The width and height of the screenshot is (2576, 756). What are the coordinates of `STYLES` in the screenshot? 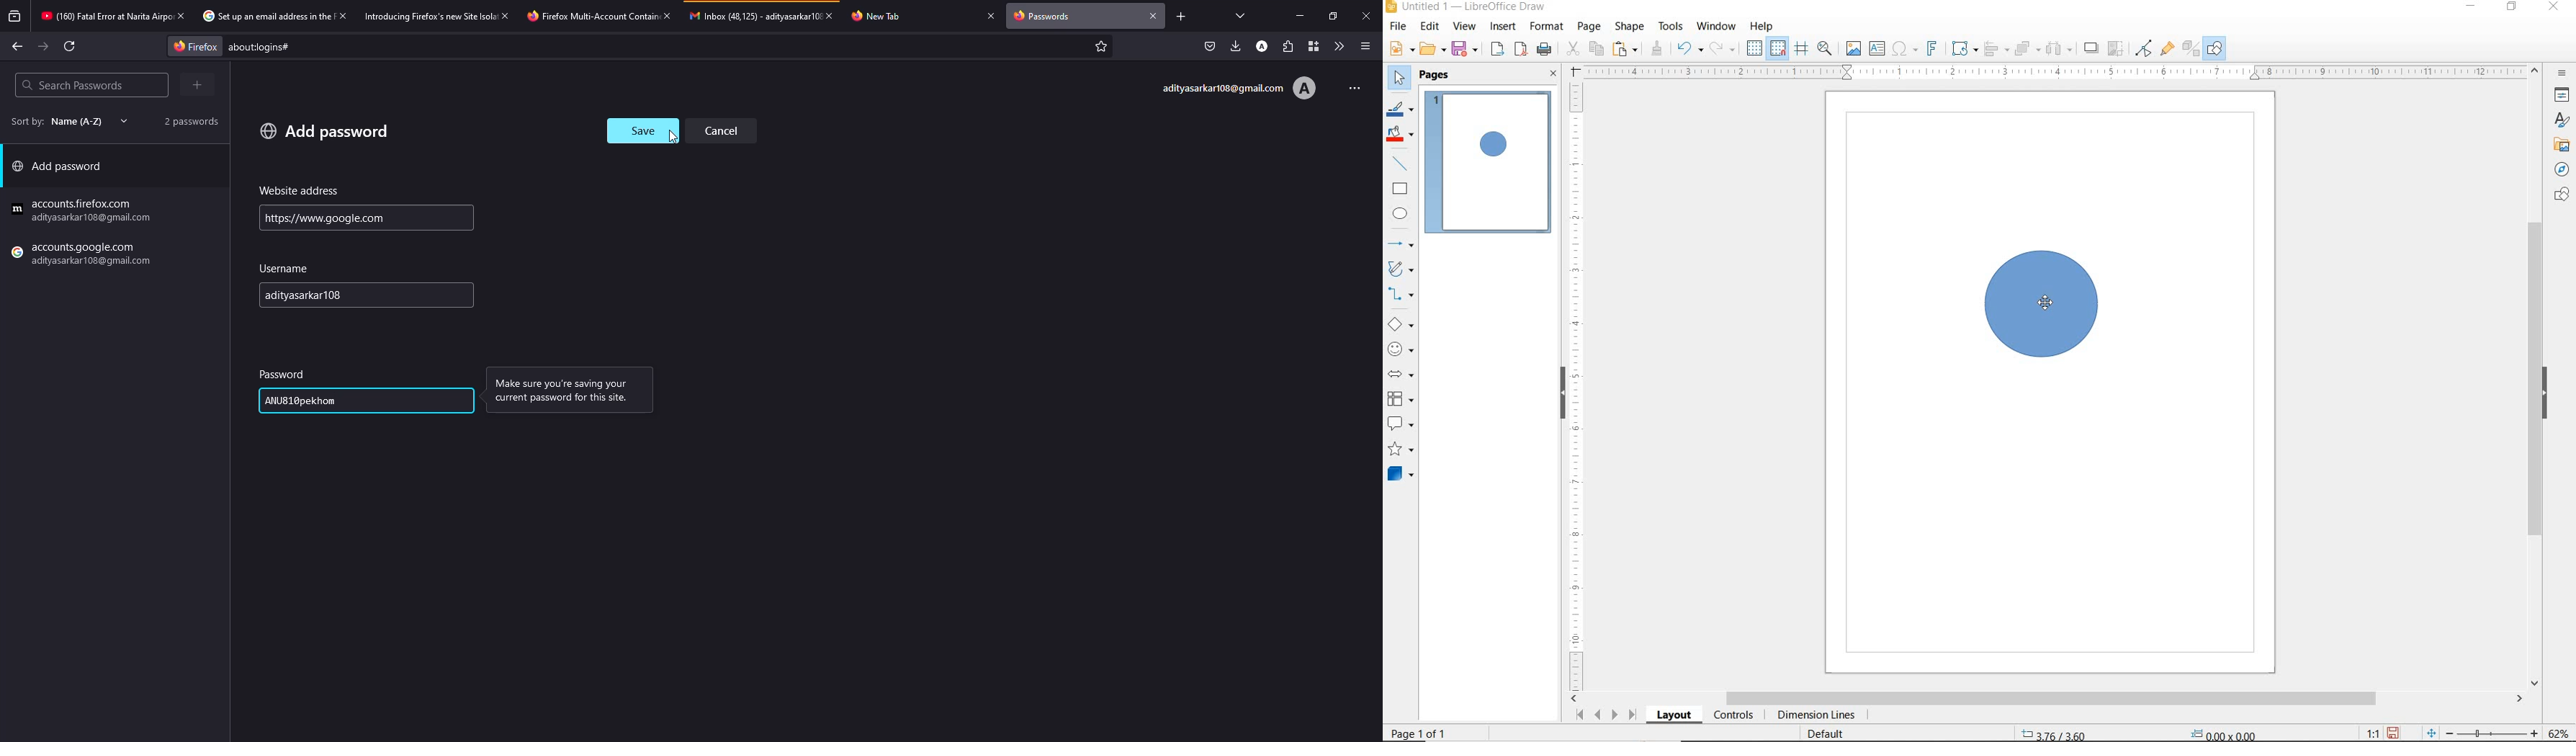 It's located at (2562, 119).